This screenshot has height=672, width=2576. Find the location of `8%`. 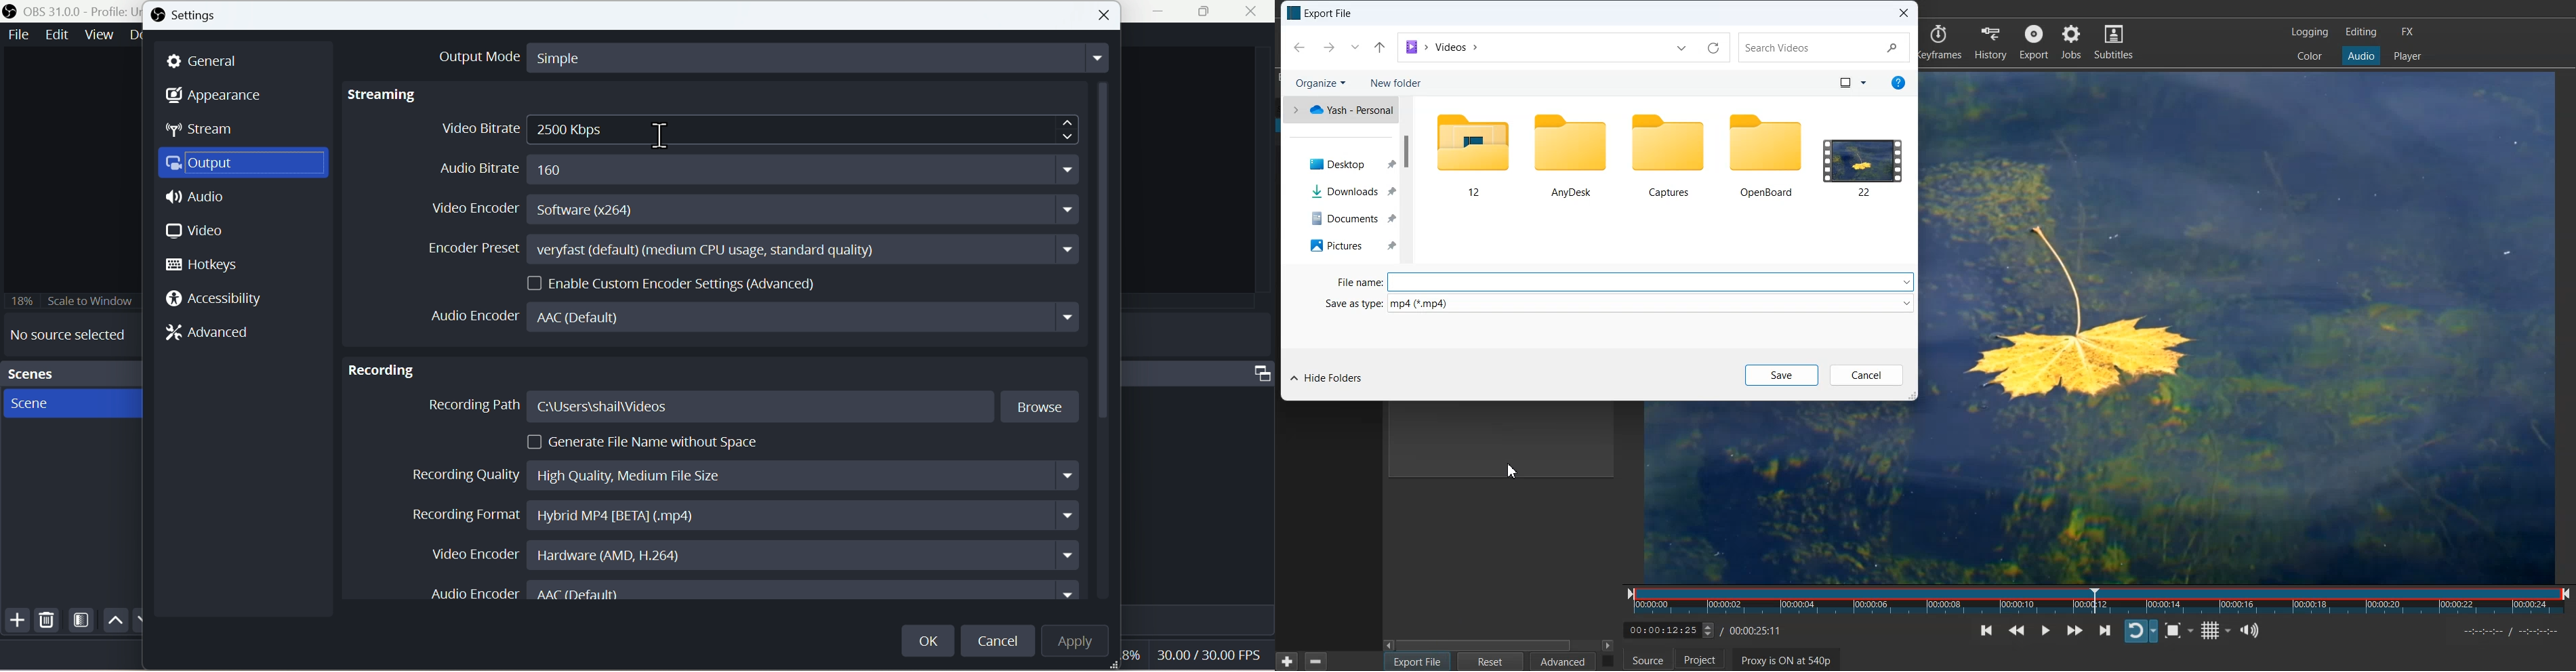

8% is located at coordinates (1132, 657).